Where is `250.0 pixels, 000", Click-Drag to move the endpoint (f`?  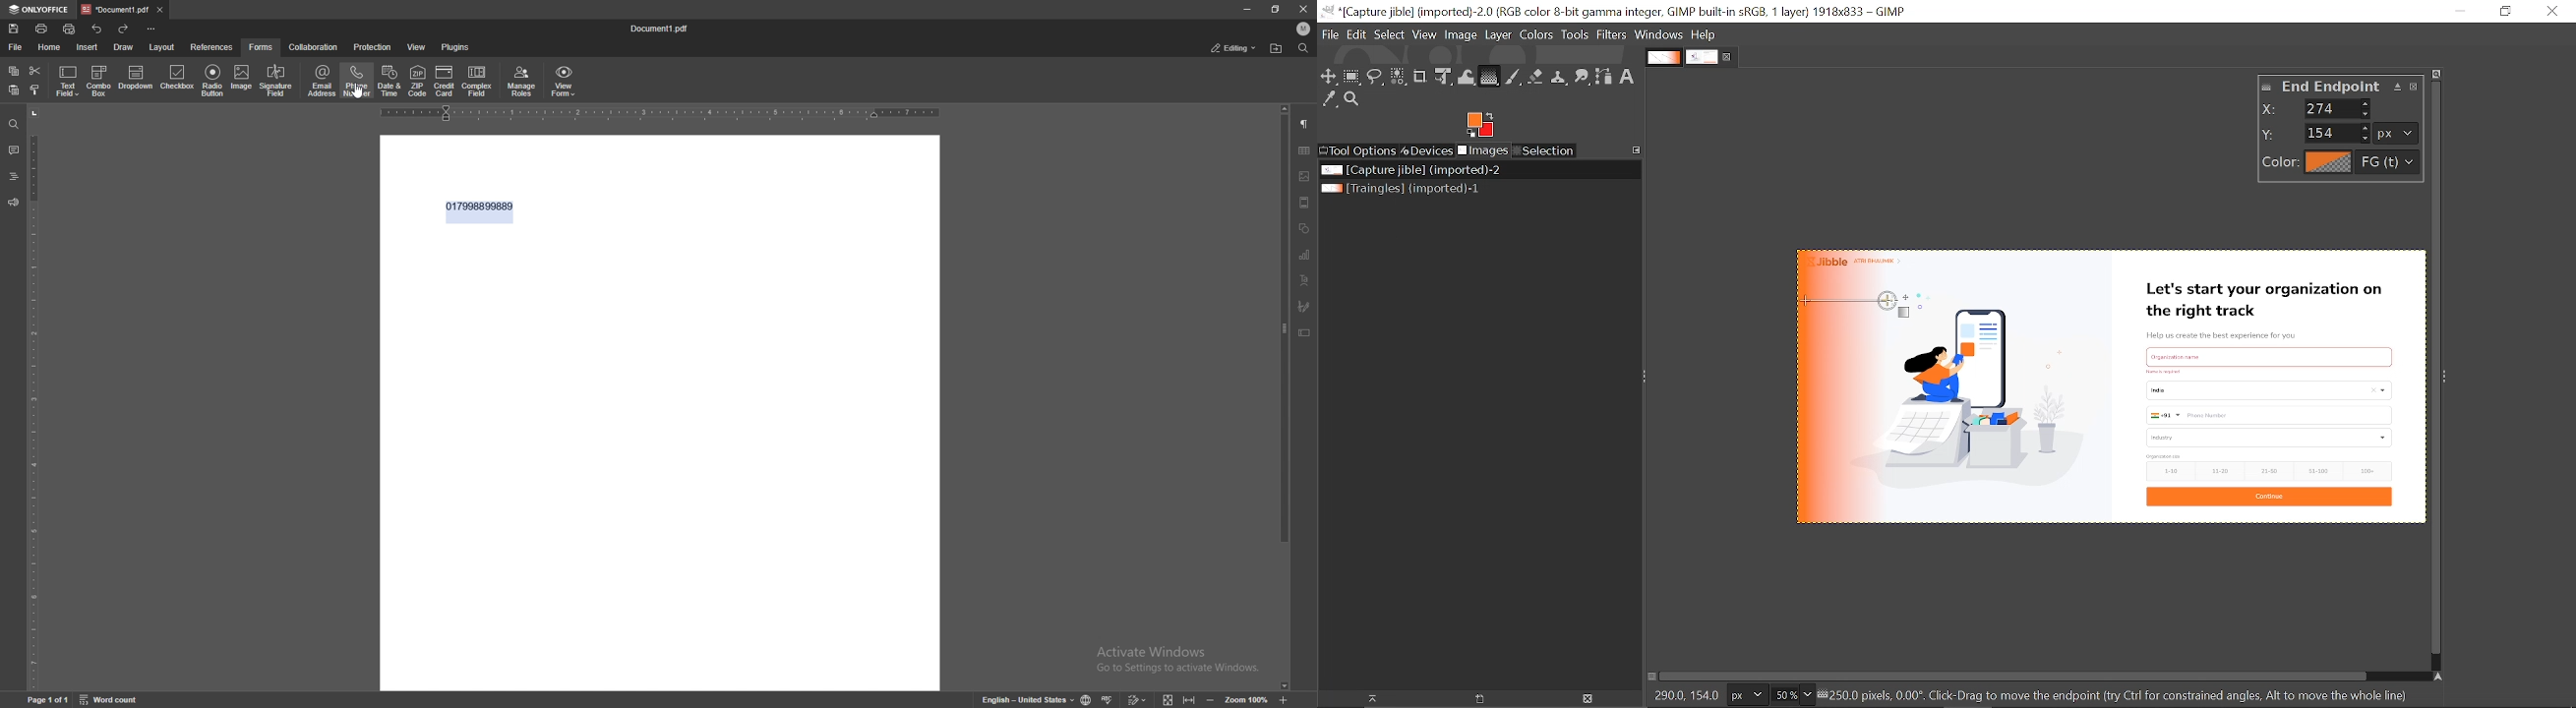 250.0 pixels, 000", Click-Drag to move the endpoint (f is located at coordinates (2122, 695).